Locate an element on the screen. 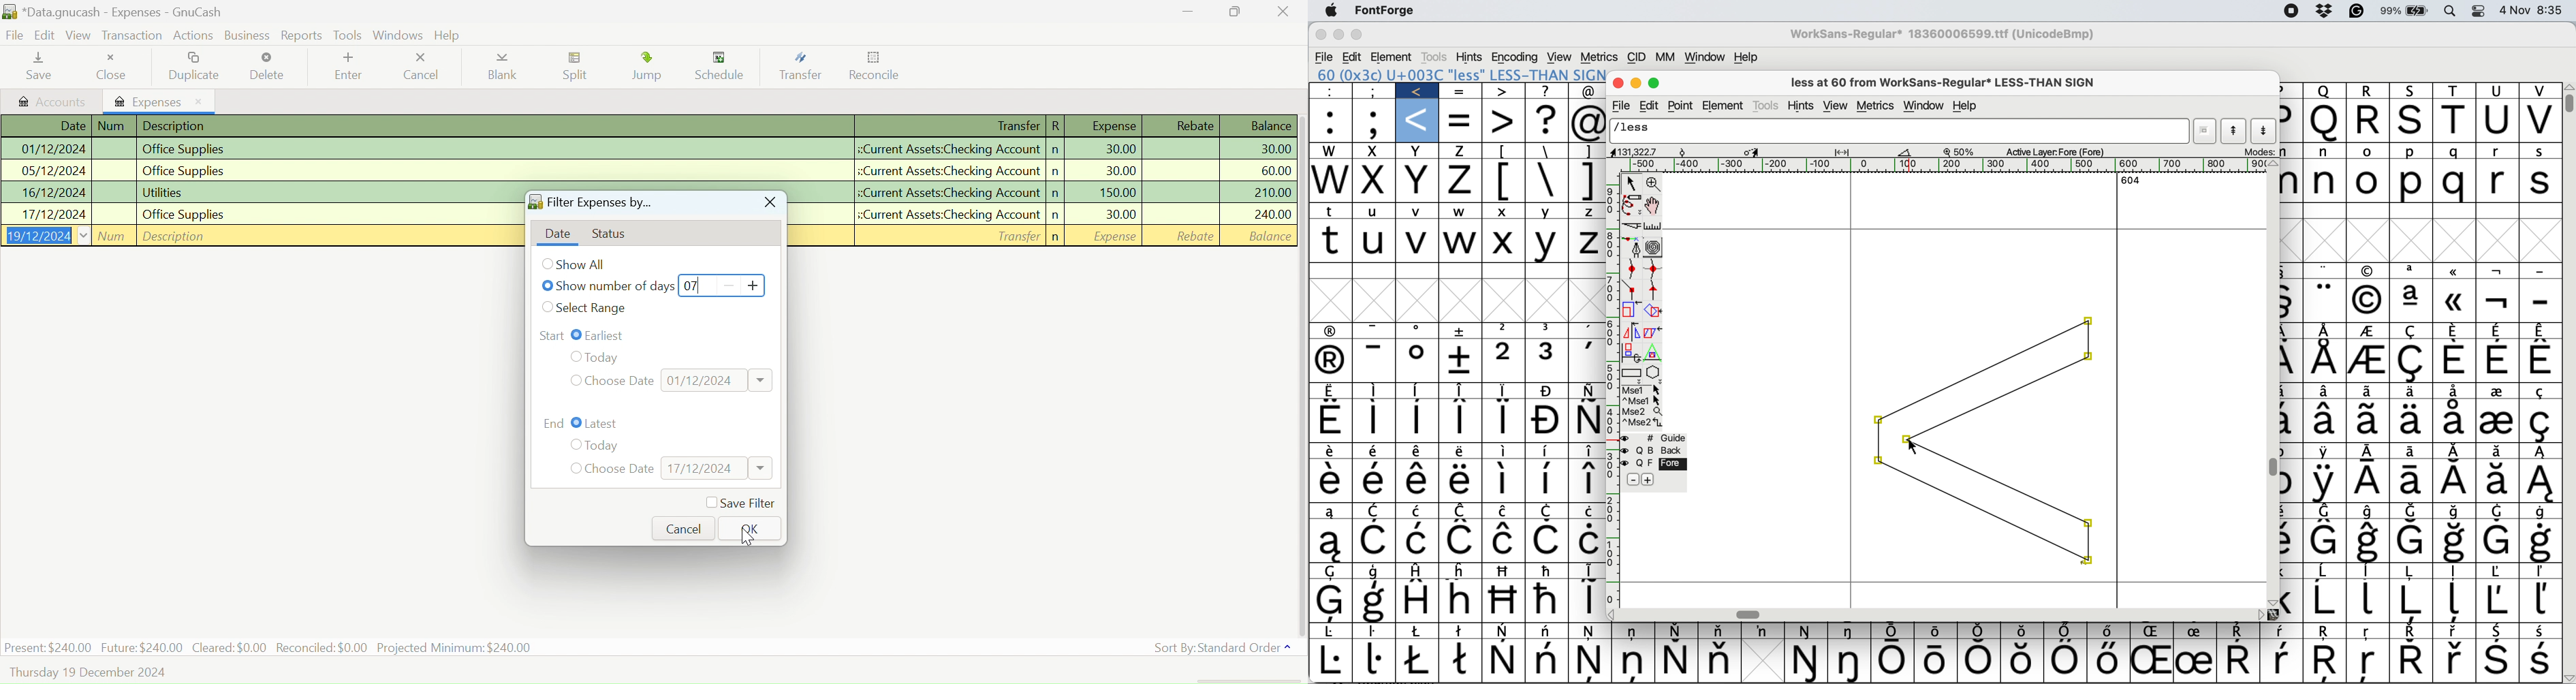 This screenshot has width=2576, height=700. v is located at coordinates (1422, 211).